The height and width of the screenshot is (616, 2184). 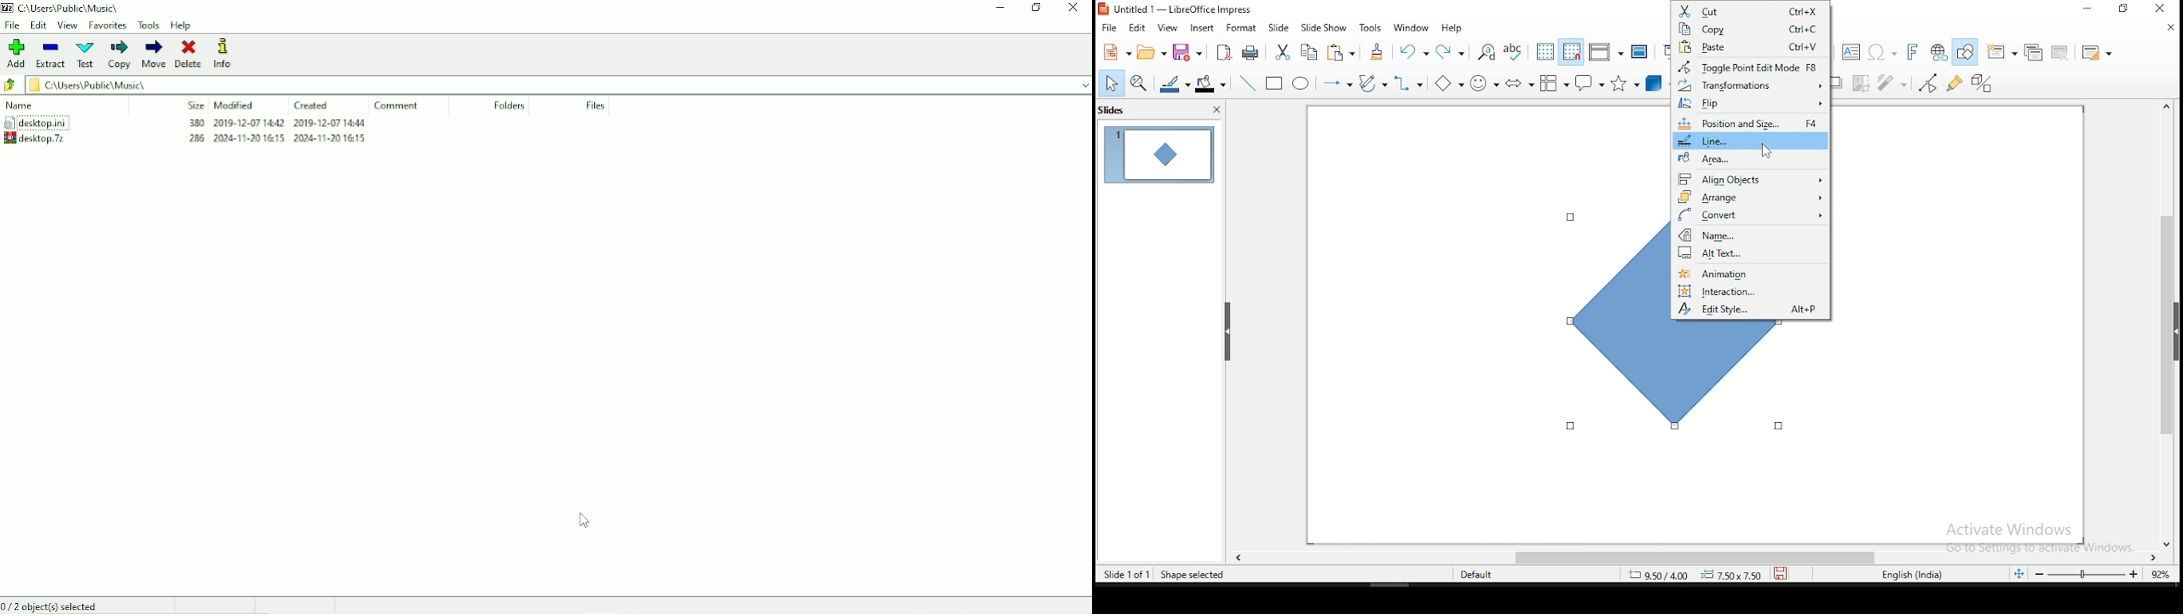 I want to click on Edit, so click(x=39, y=25).